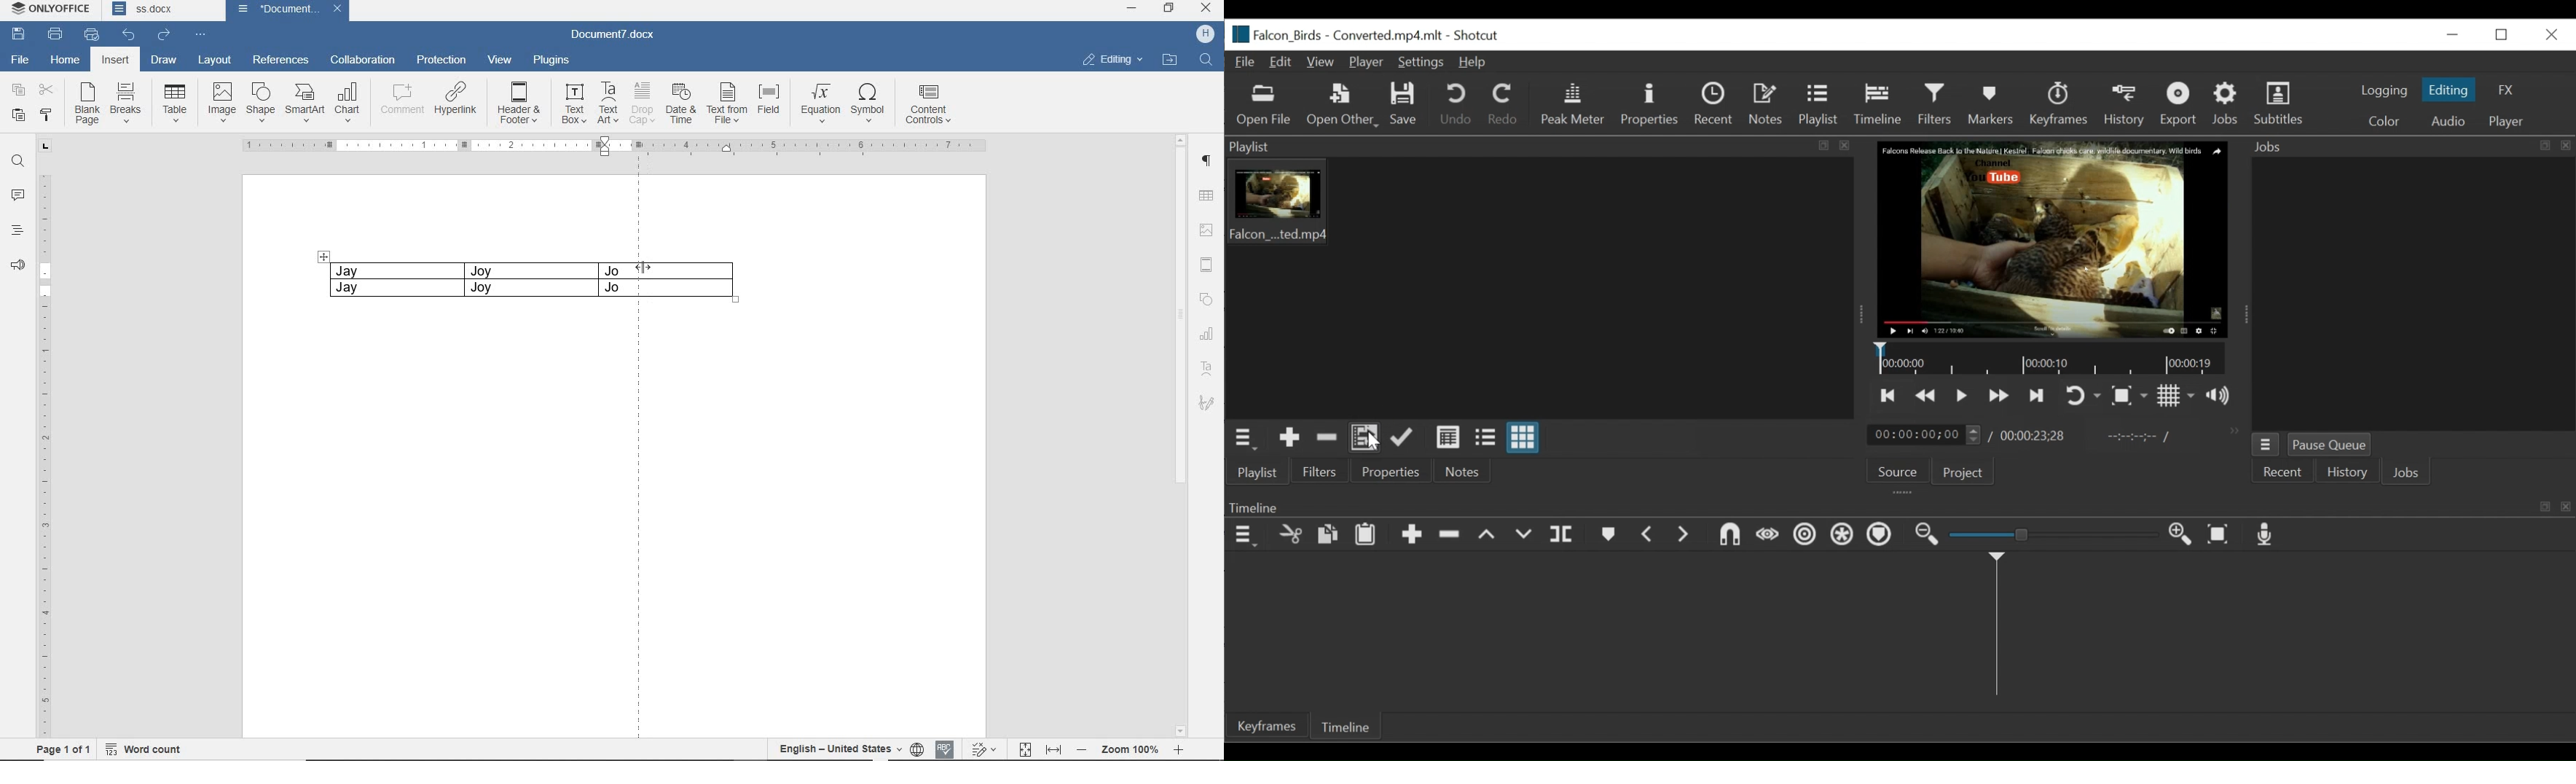 This screenshot has width=2576, height=784. I want to click on lift, so click(1488, 536).